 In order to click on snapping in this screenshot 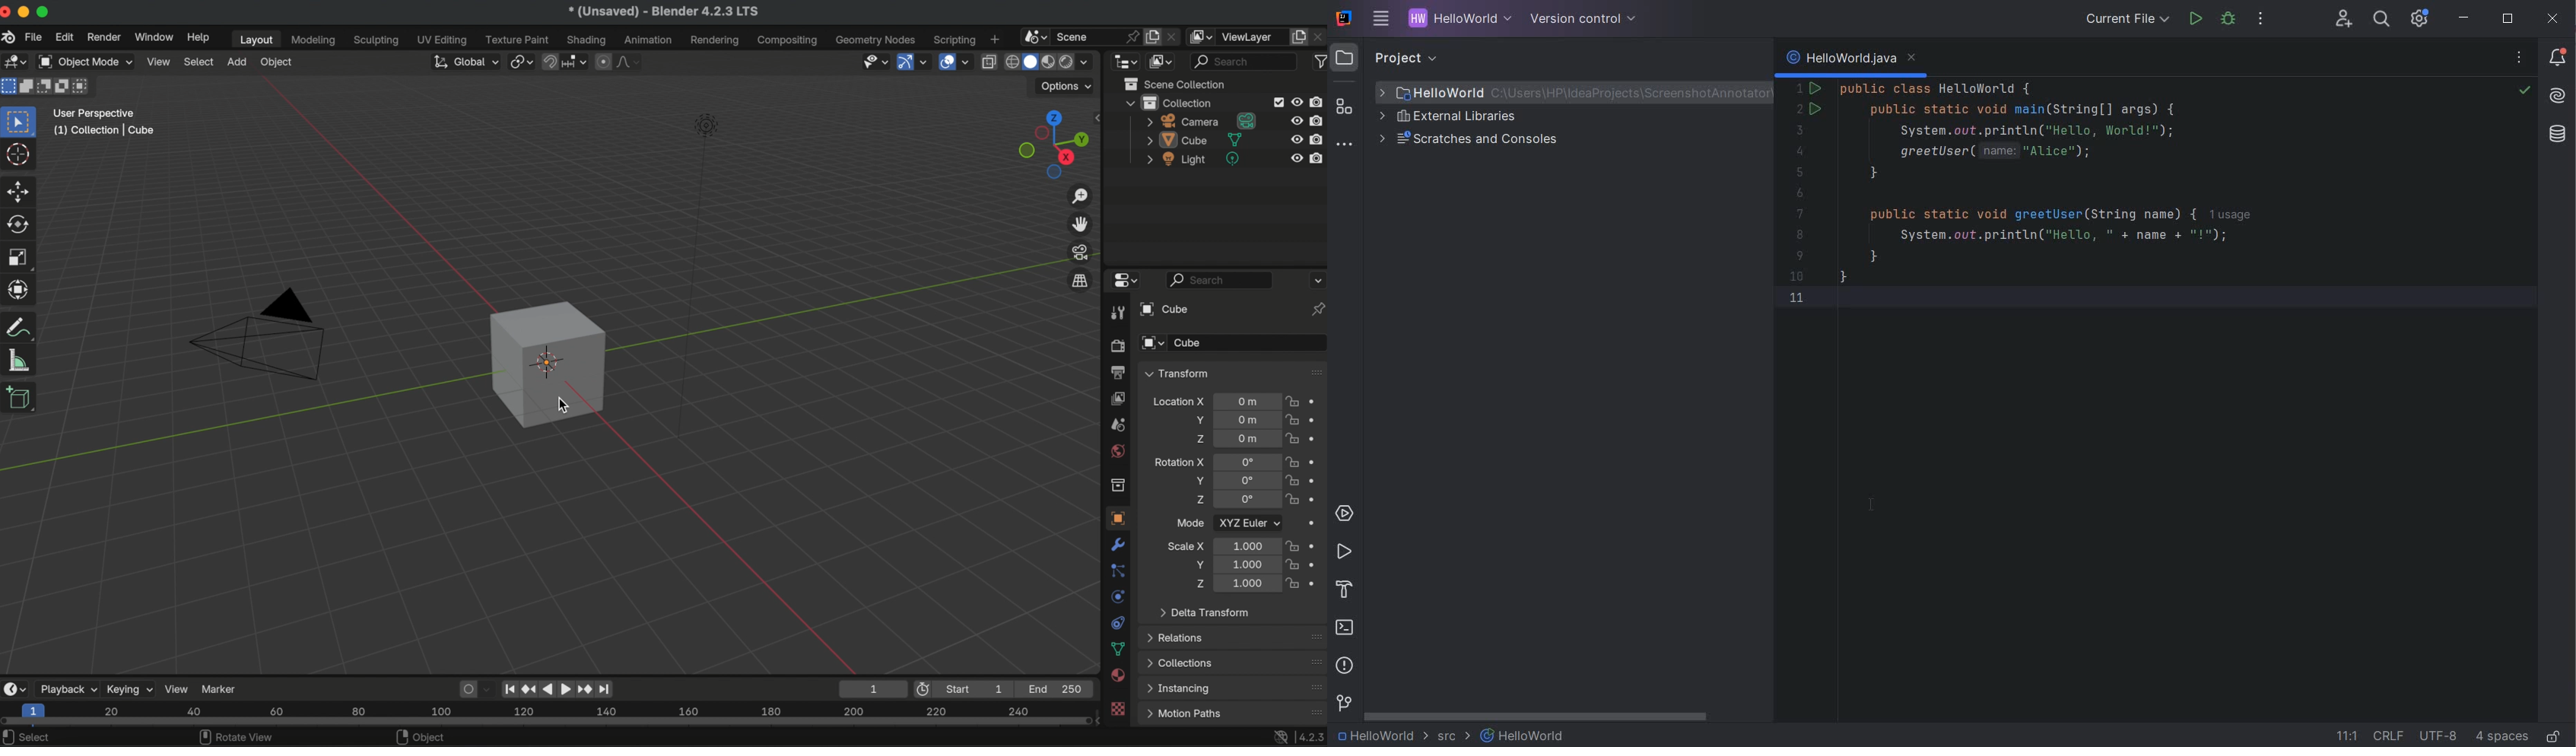, I will do `click(576, 61)`.